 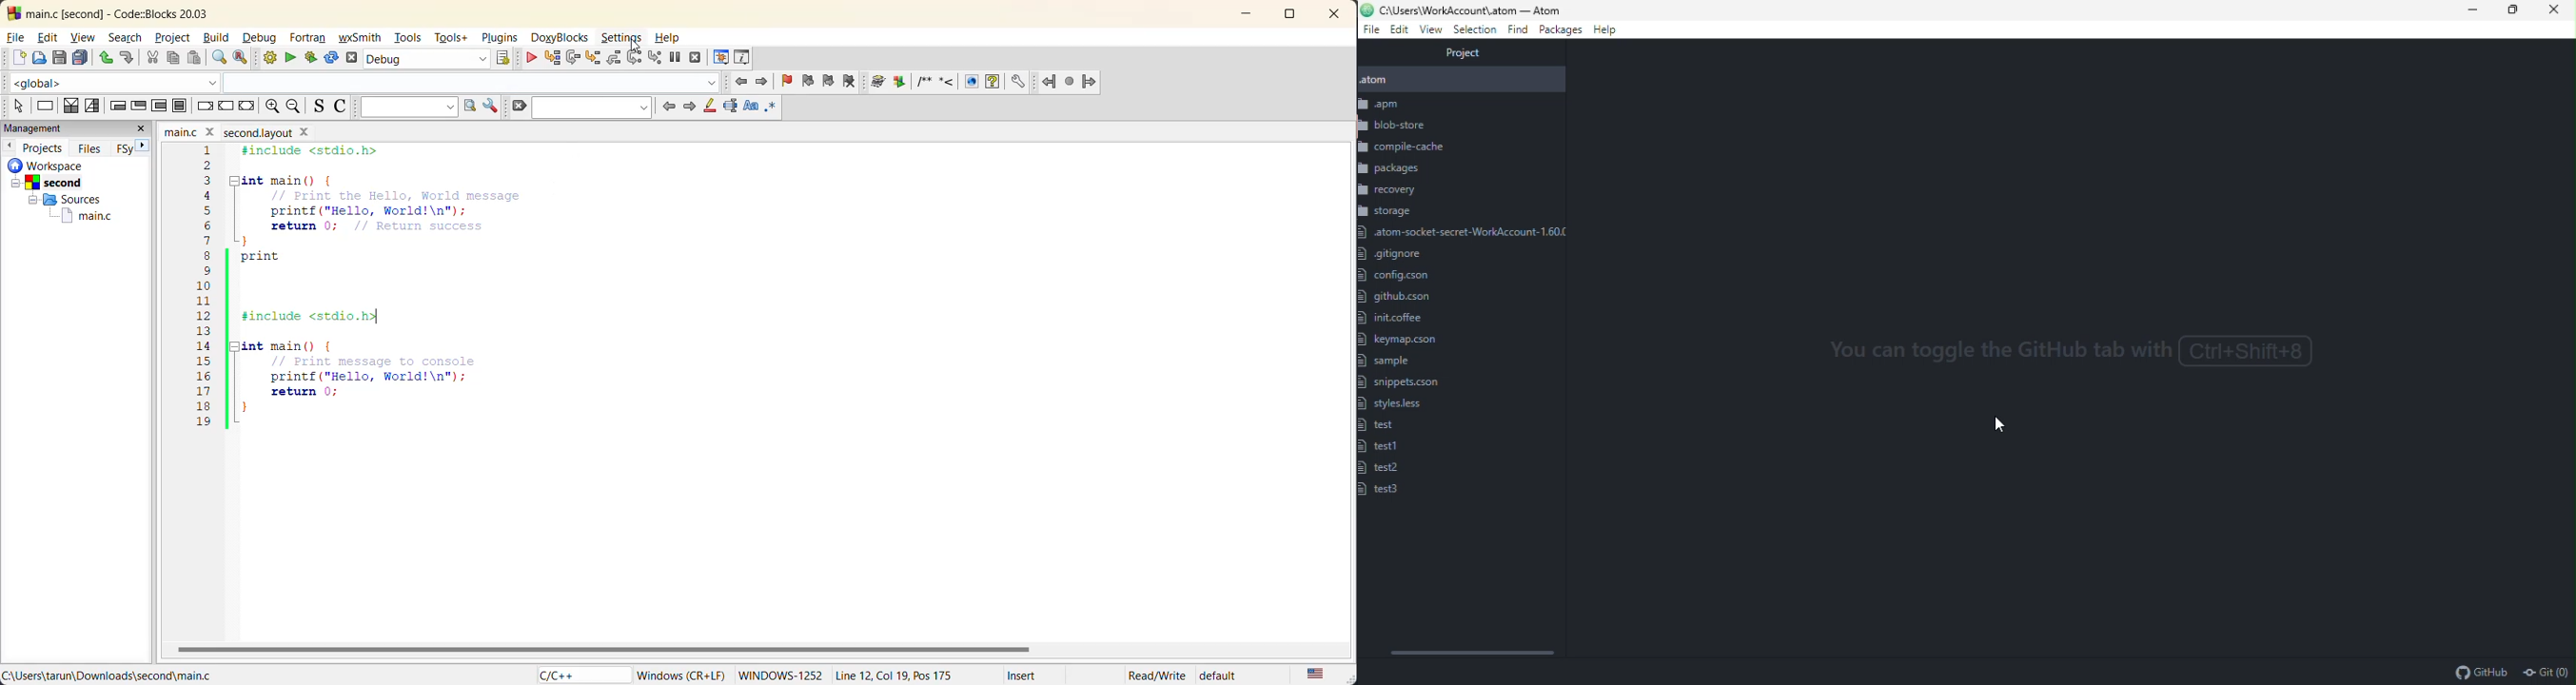 I want to click on build target, so click(x=427, y=59).